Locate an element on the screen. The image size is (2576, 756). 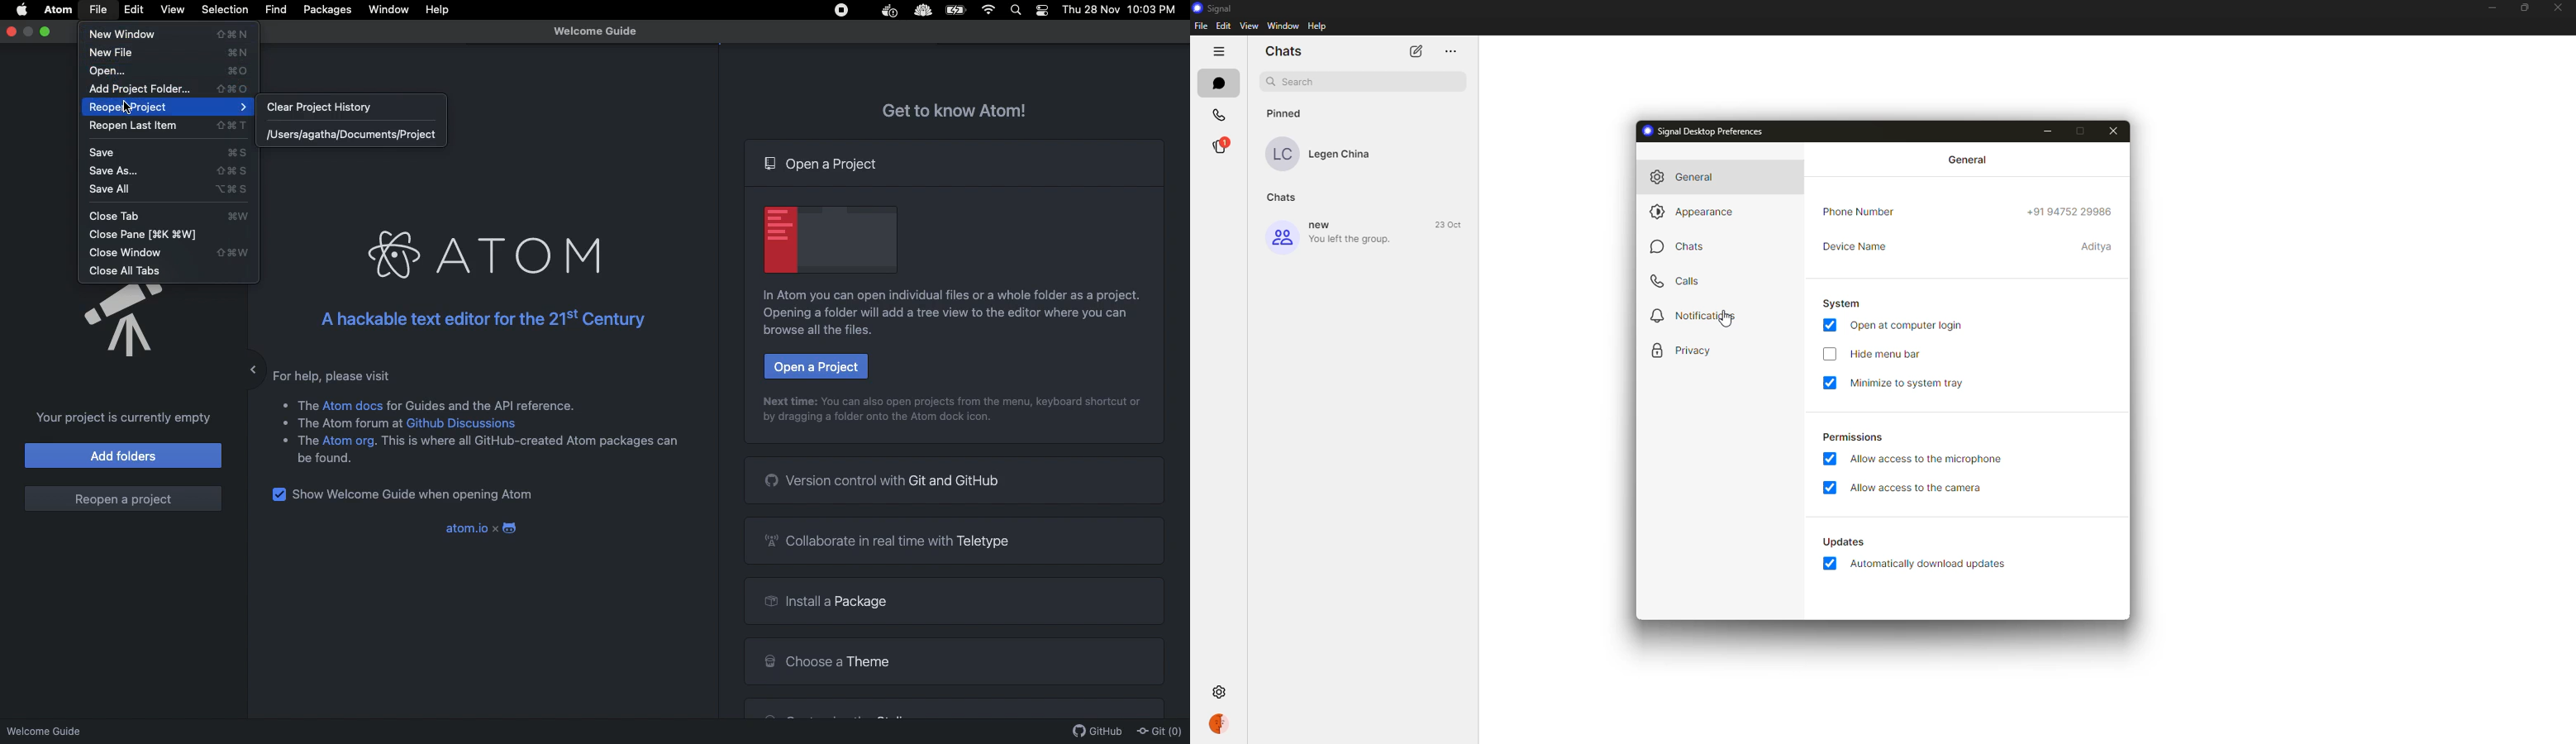
close is located at coordinates (2560, 8).